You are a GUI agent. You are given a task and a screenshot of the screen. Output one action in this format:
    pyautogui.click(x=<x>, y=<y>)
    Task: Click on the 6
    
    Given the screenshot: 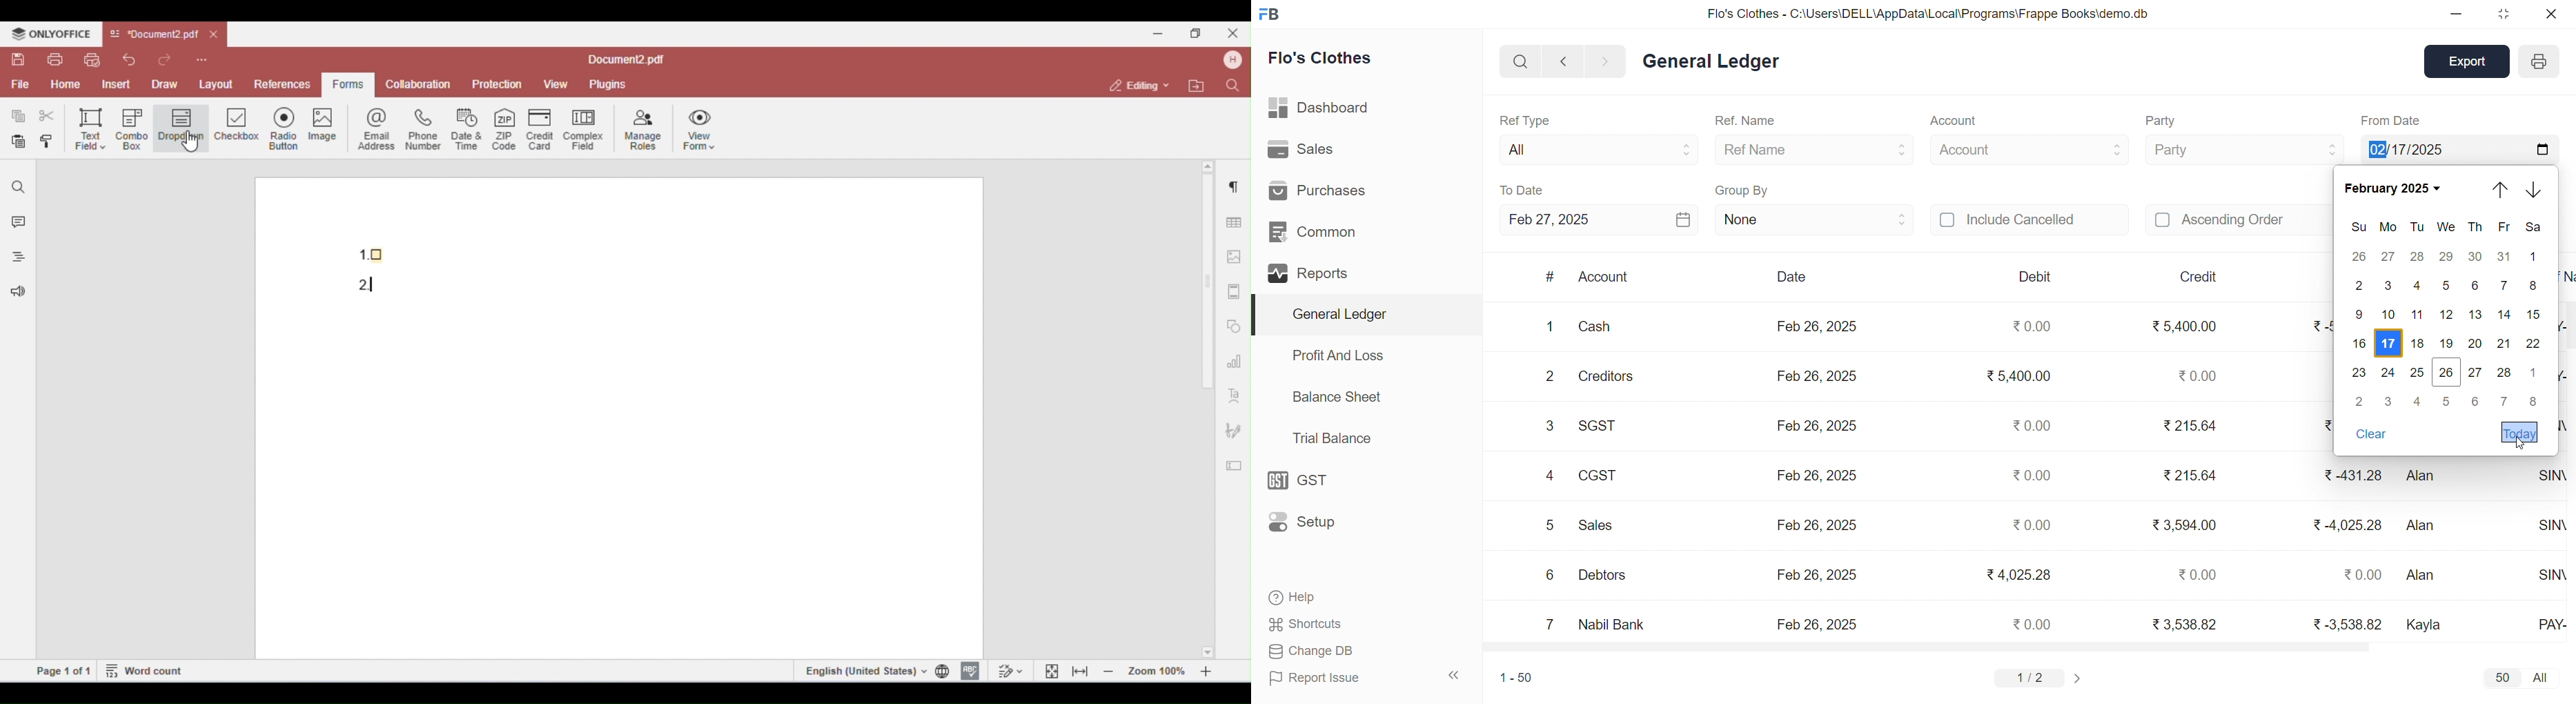 What is the action you would take?
    pyautogui.click(x=1548, y=575)
    